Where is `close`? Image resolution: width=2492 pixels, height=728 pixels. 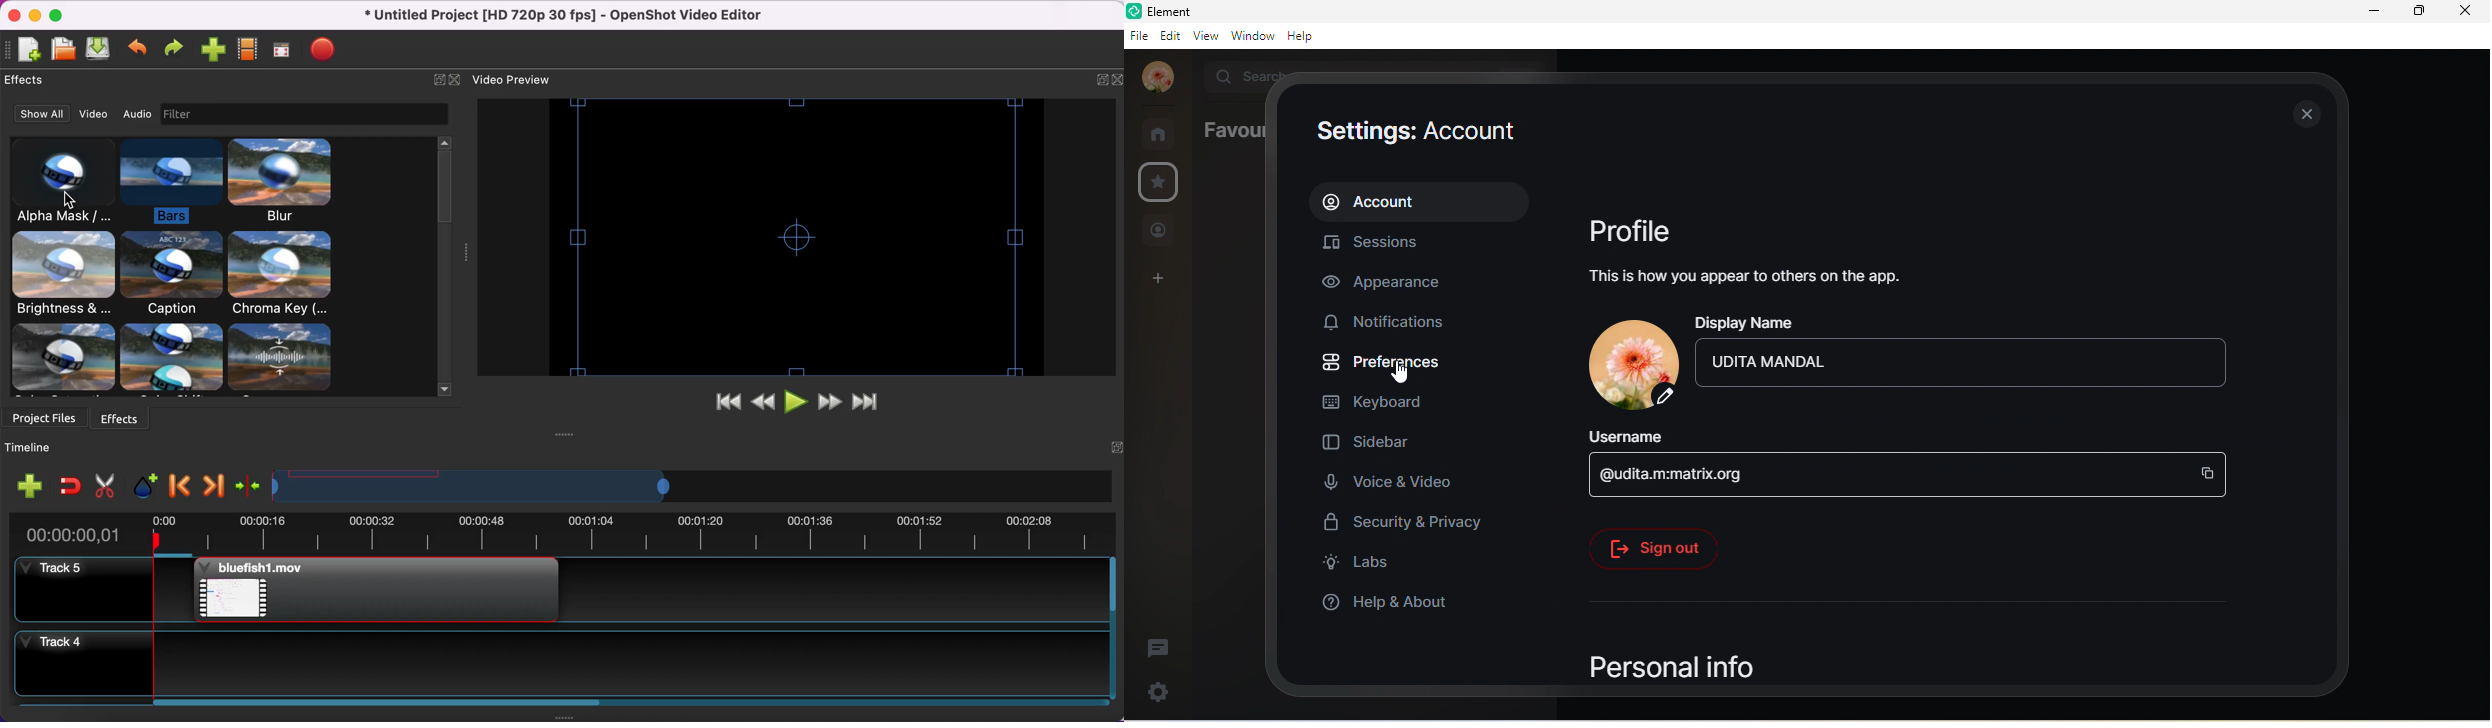
close is located at coordinates (1117, 83).